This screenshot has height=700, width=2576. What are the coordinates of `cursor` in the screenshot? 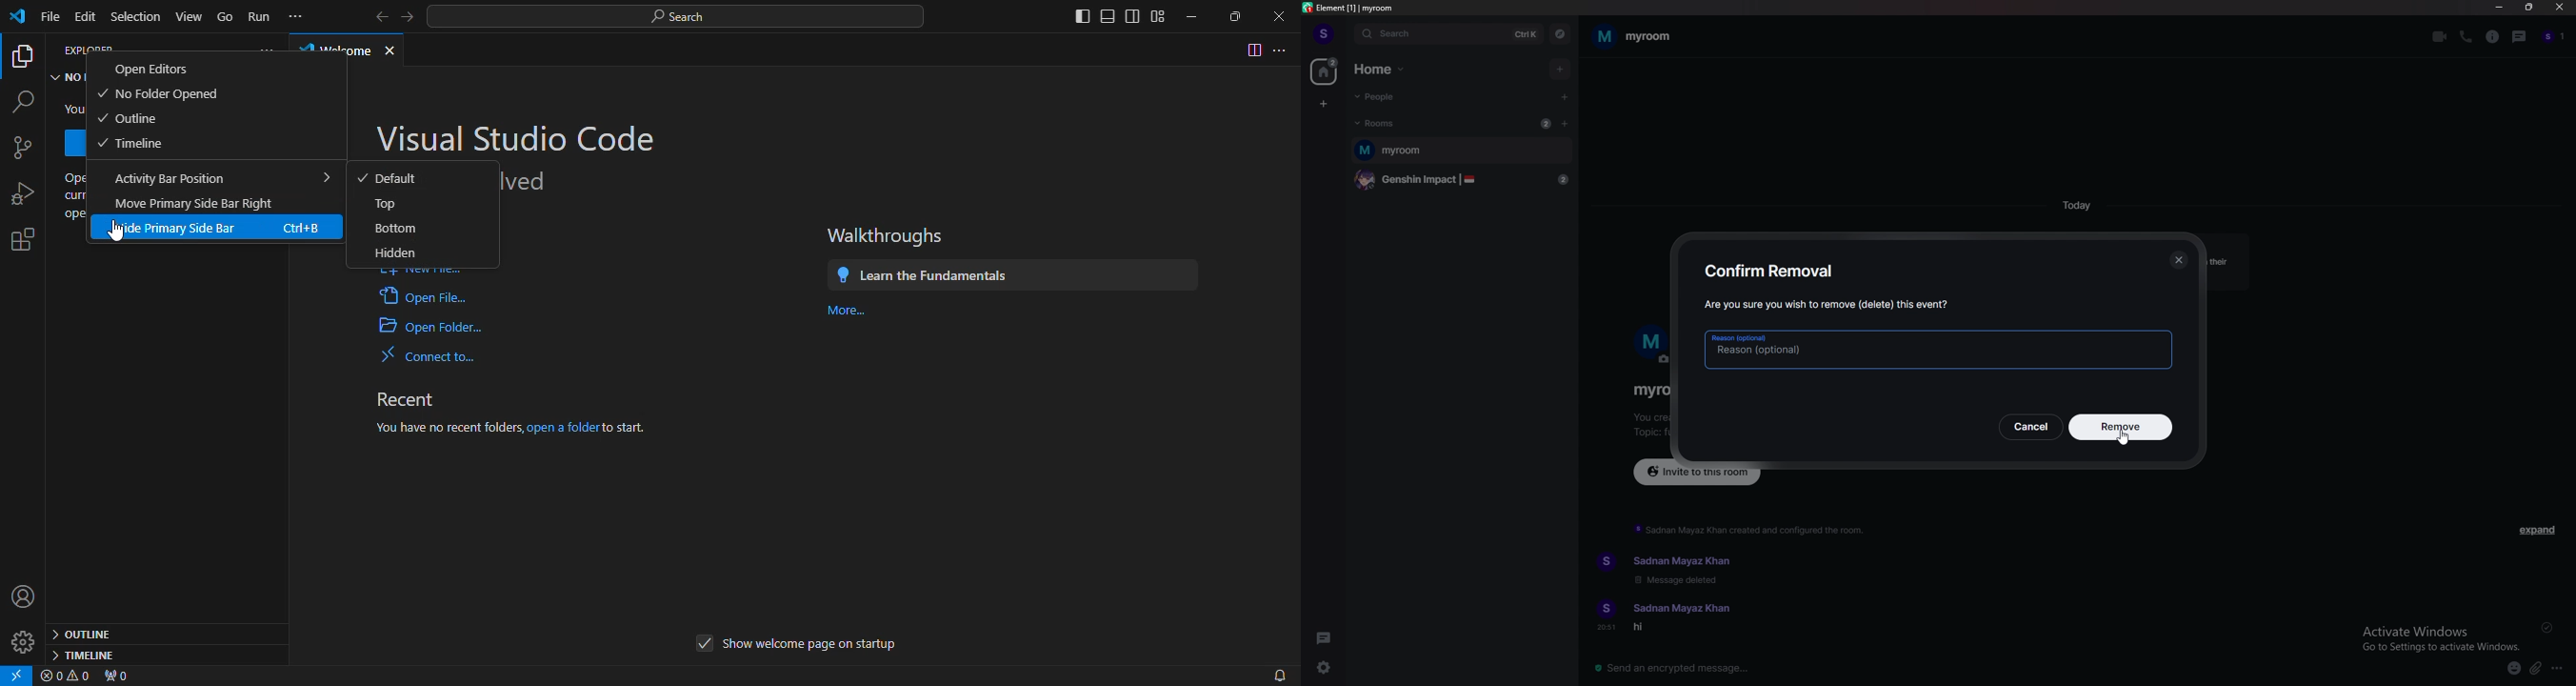 It's located at (2126, 439).